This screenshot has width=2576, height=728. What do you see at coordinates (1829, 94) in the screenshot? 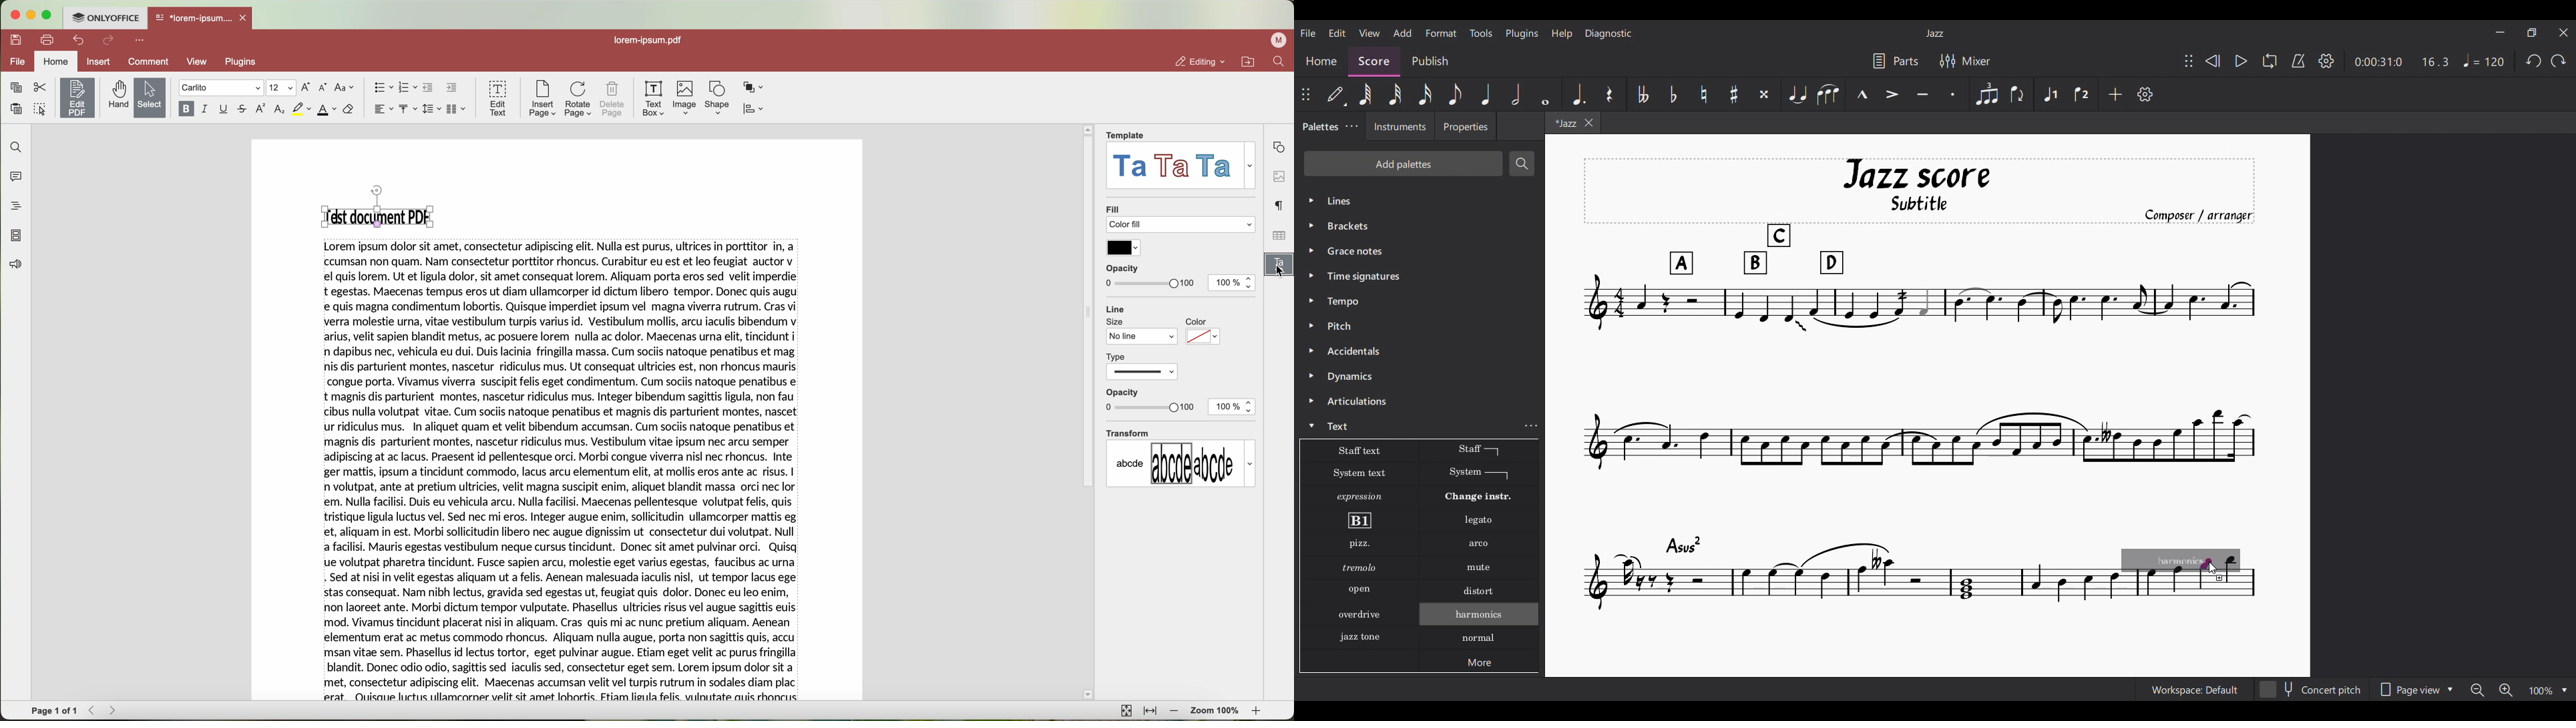
I see `Slur` at bounding box center [1829, 94].